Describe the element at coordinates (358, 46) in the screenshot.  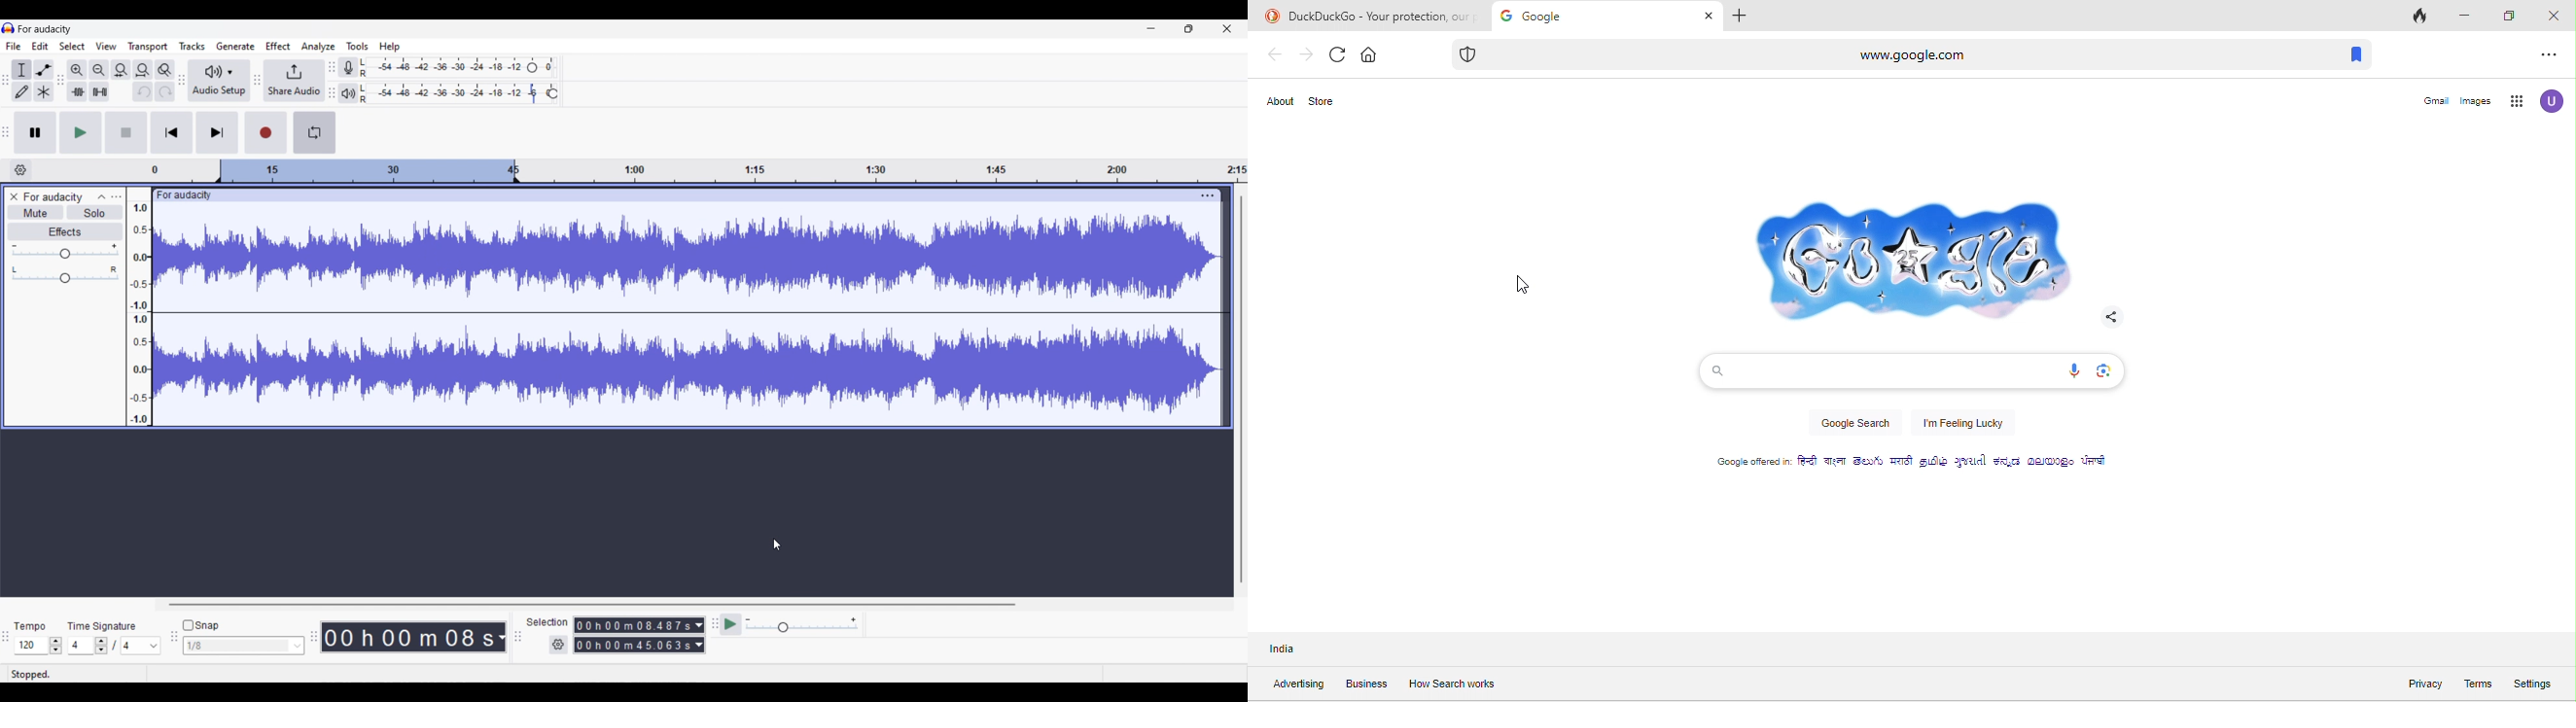
I see `Tools menu` at that location.